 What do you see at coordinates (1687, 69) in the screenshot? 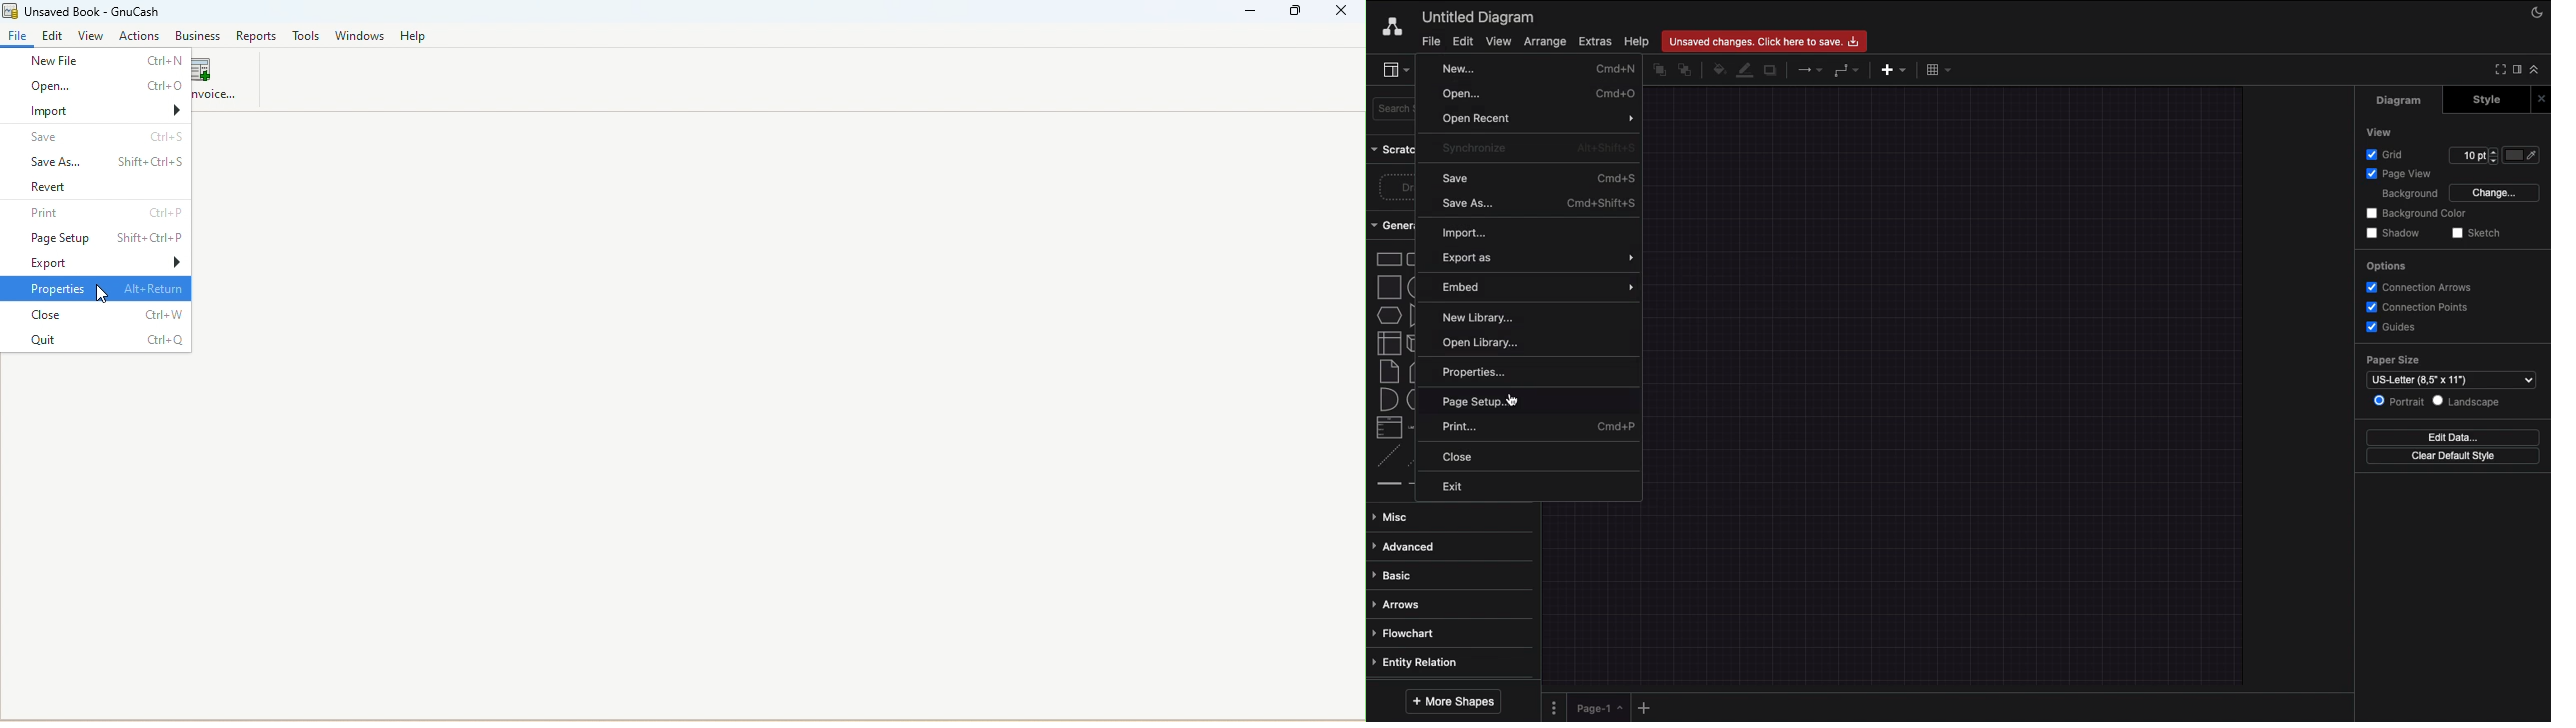
I see `To back` at bounding box center [1687, 69].